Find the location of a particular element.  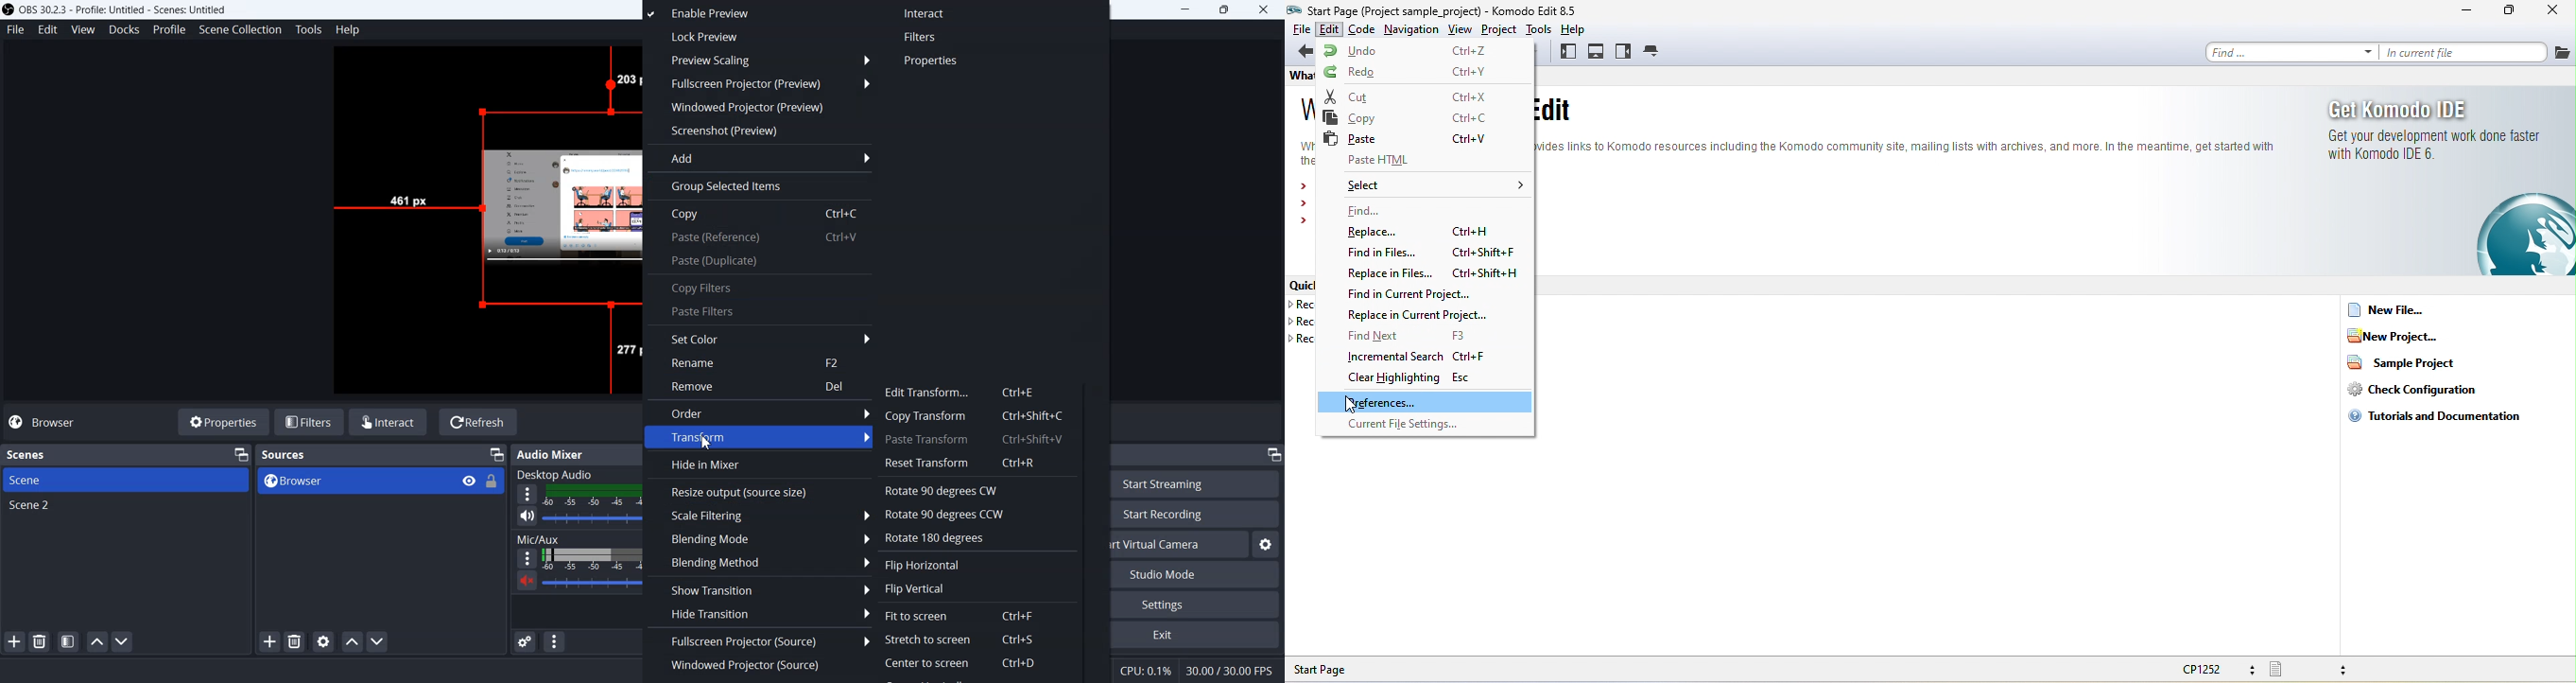

Windowed Projector(Sources) is located at coordinates (759, 668).